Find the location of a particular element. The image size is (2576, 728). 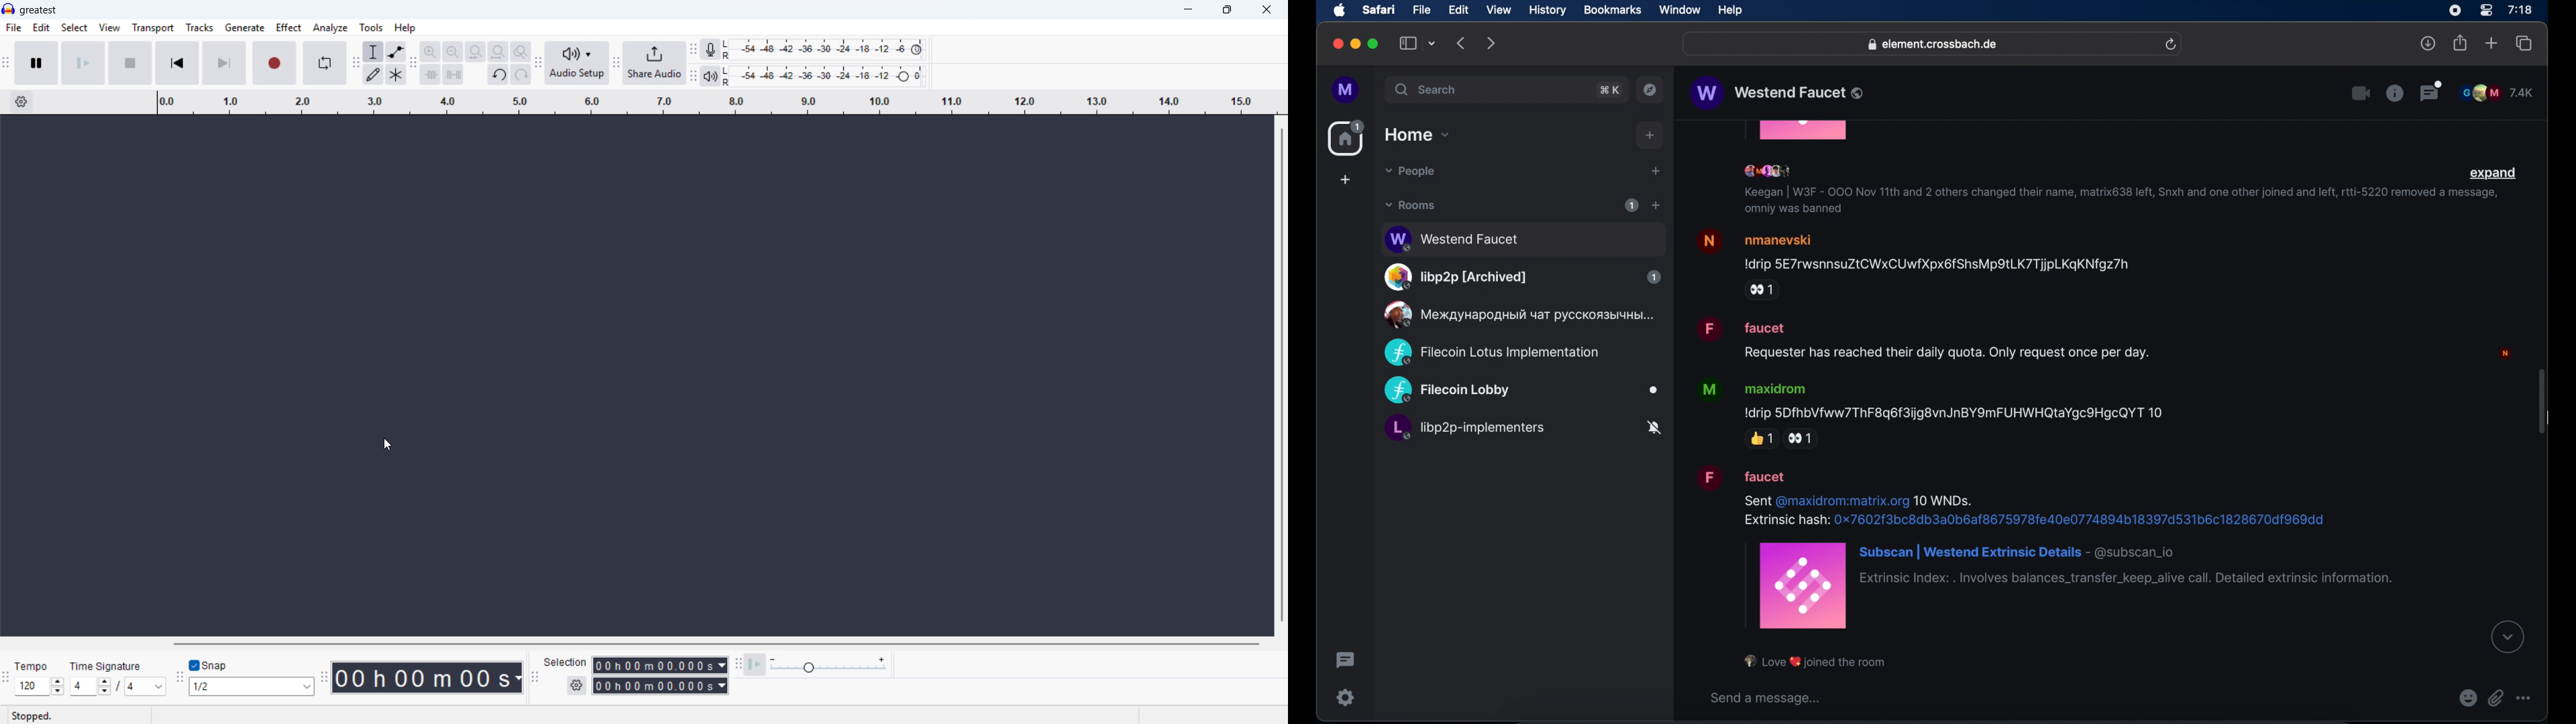

Zoom in  is located at coordinates (431, 52).